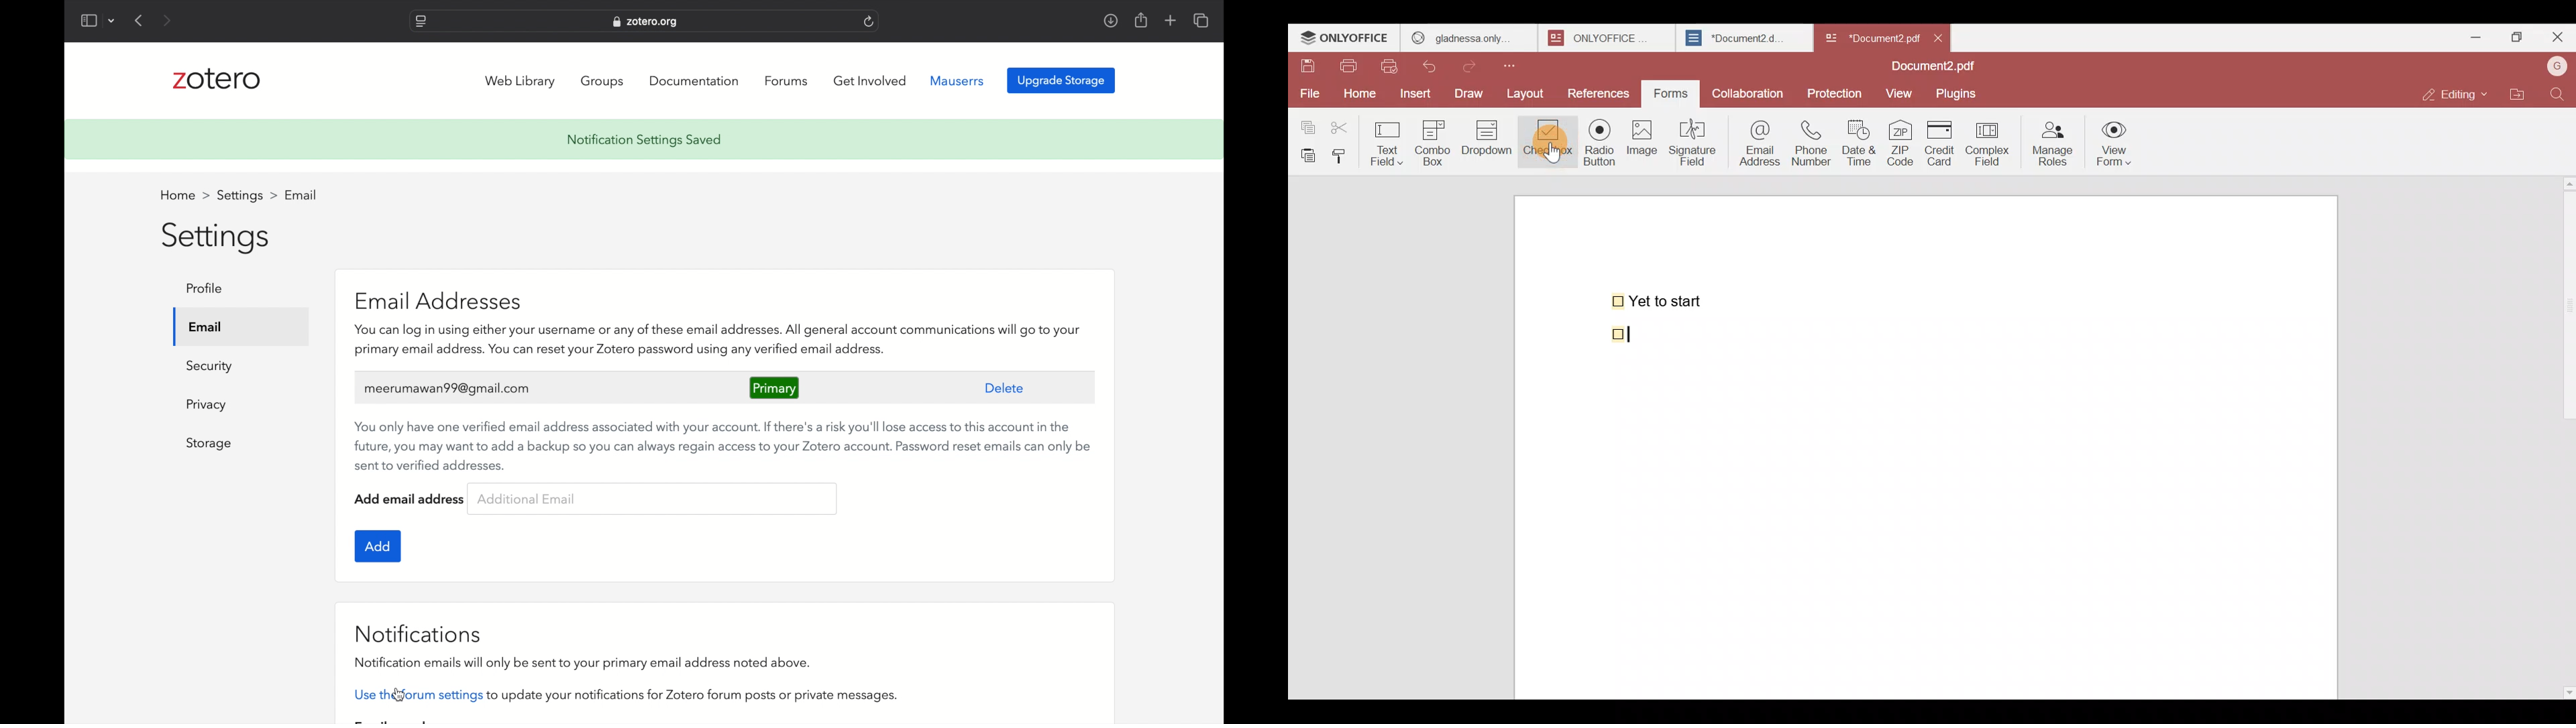  I want to click on Save, so click(1307, 66).